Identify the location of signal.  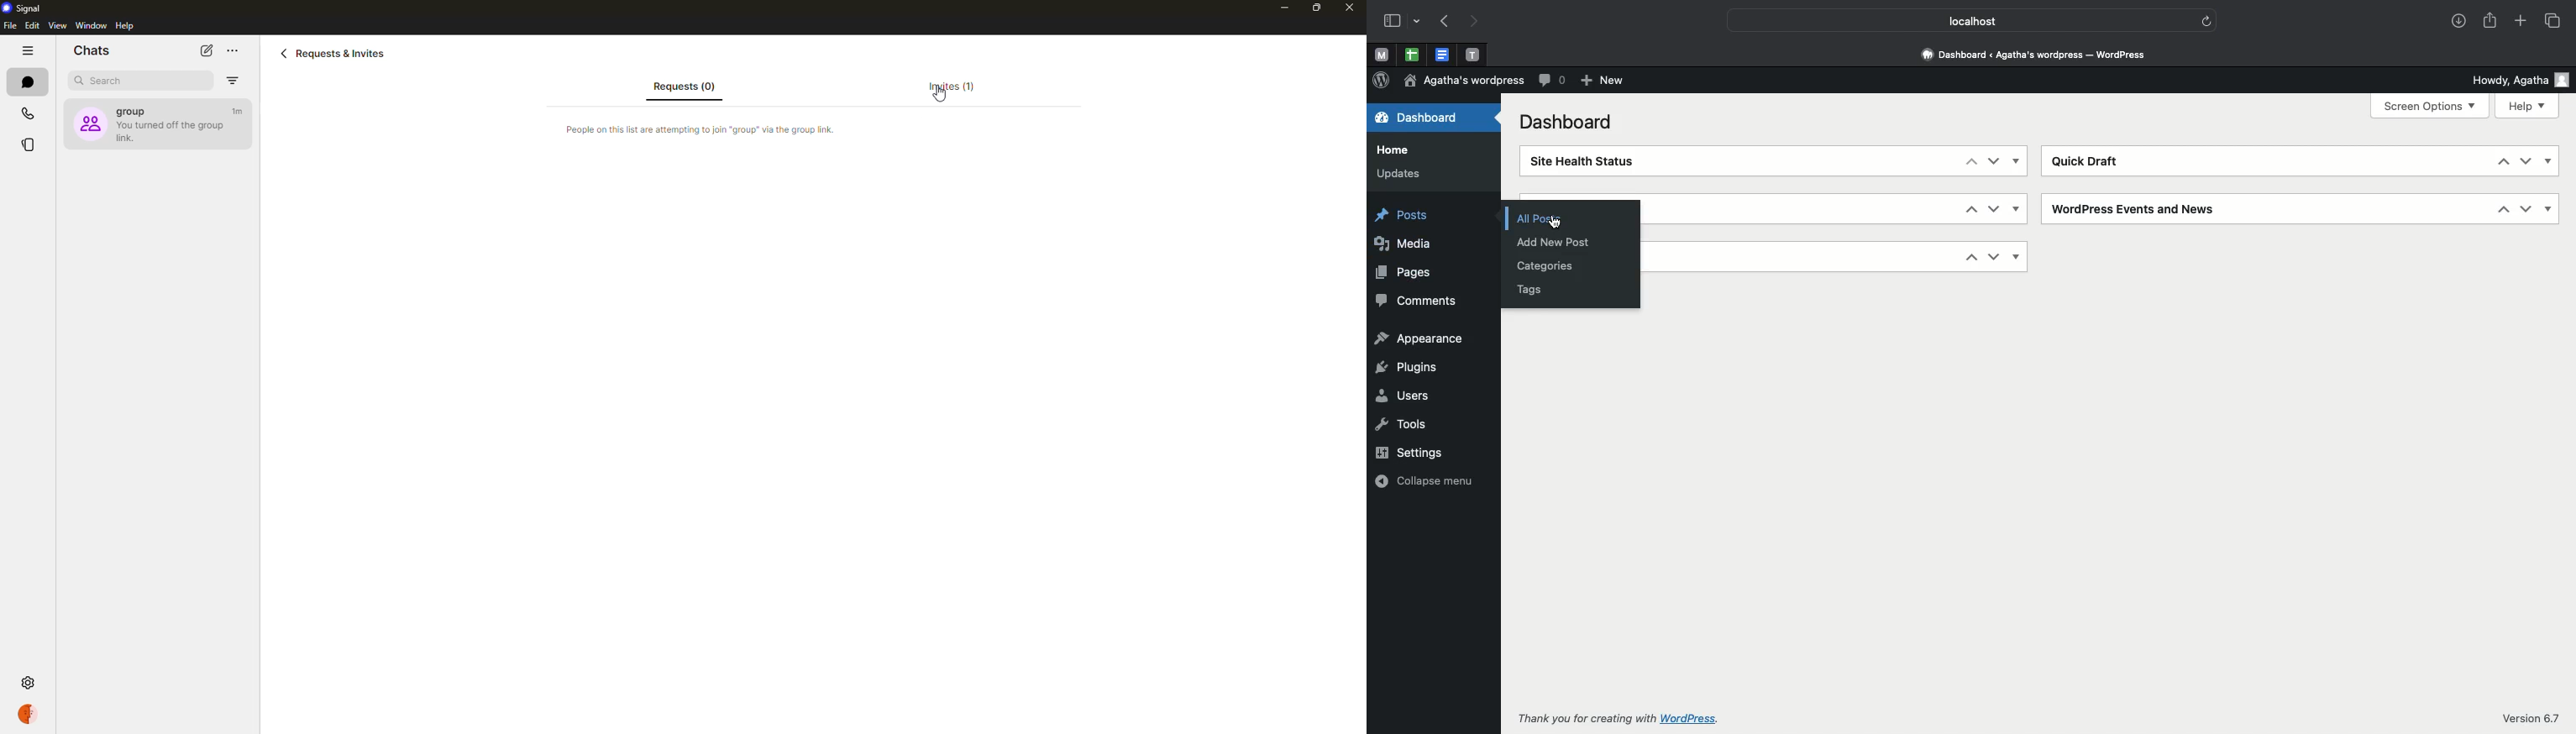
(26, 10).